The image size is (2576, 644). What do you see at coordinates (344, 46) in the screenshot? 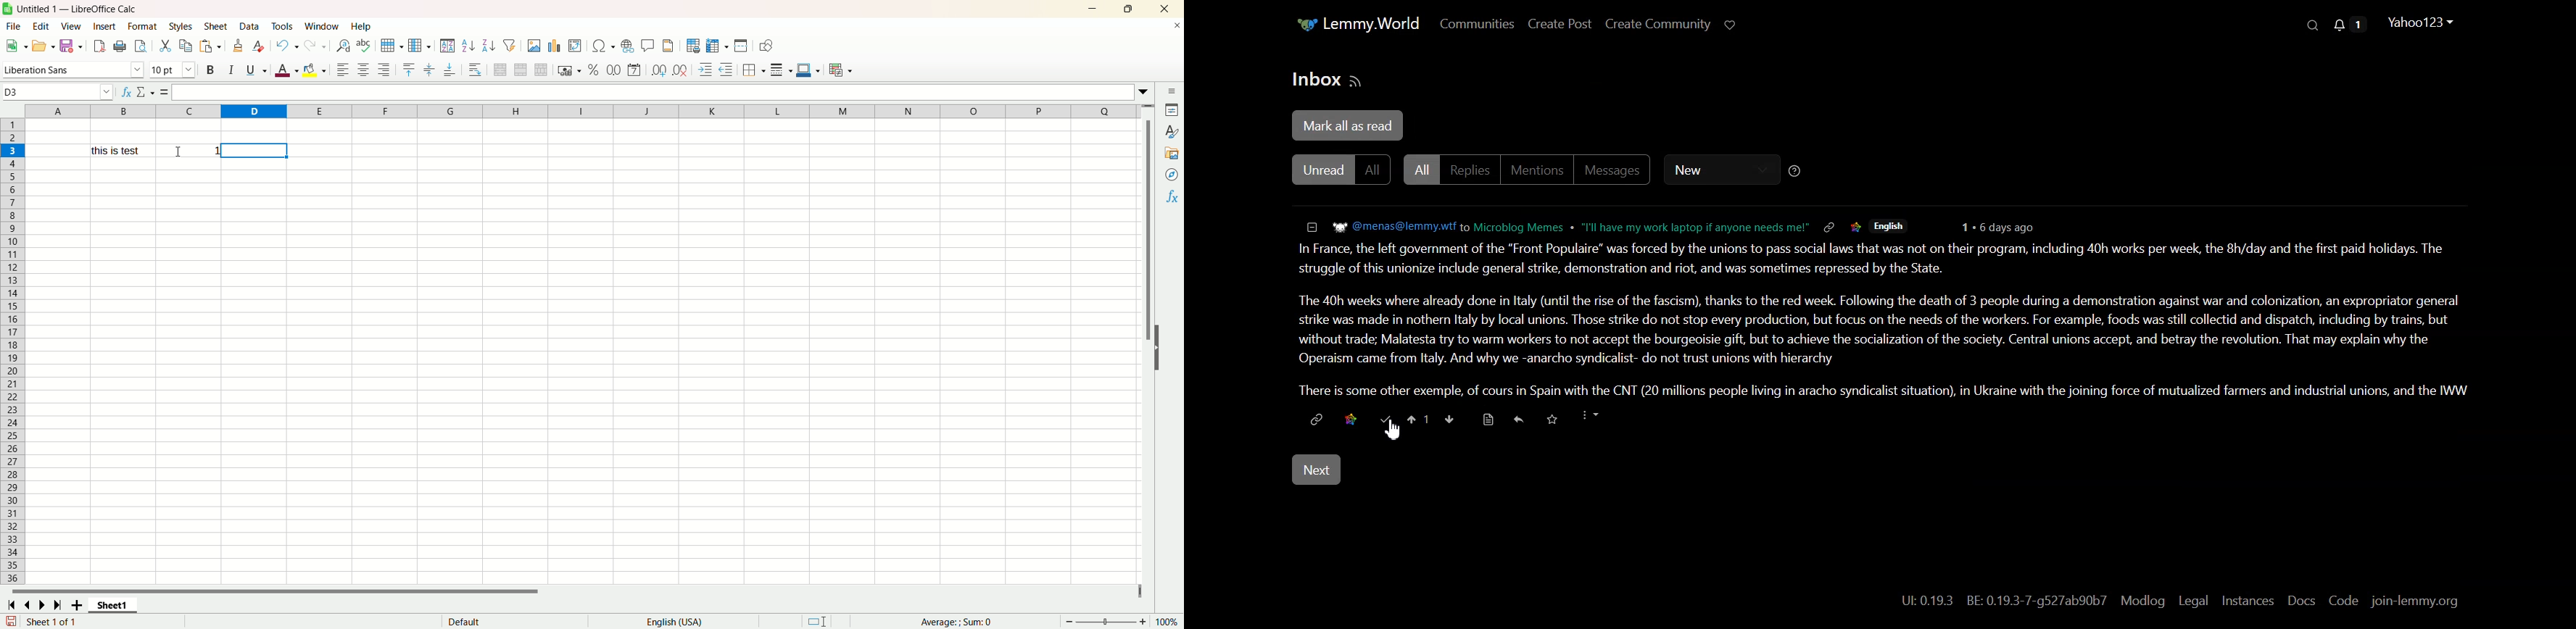
I see `find and replace` at bounding box center [344, 46].